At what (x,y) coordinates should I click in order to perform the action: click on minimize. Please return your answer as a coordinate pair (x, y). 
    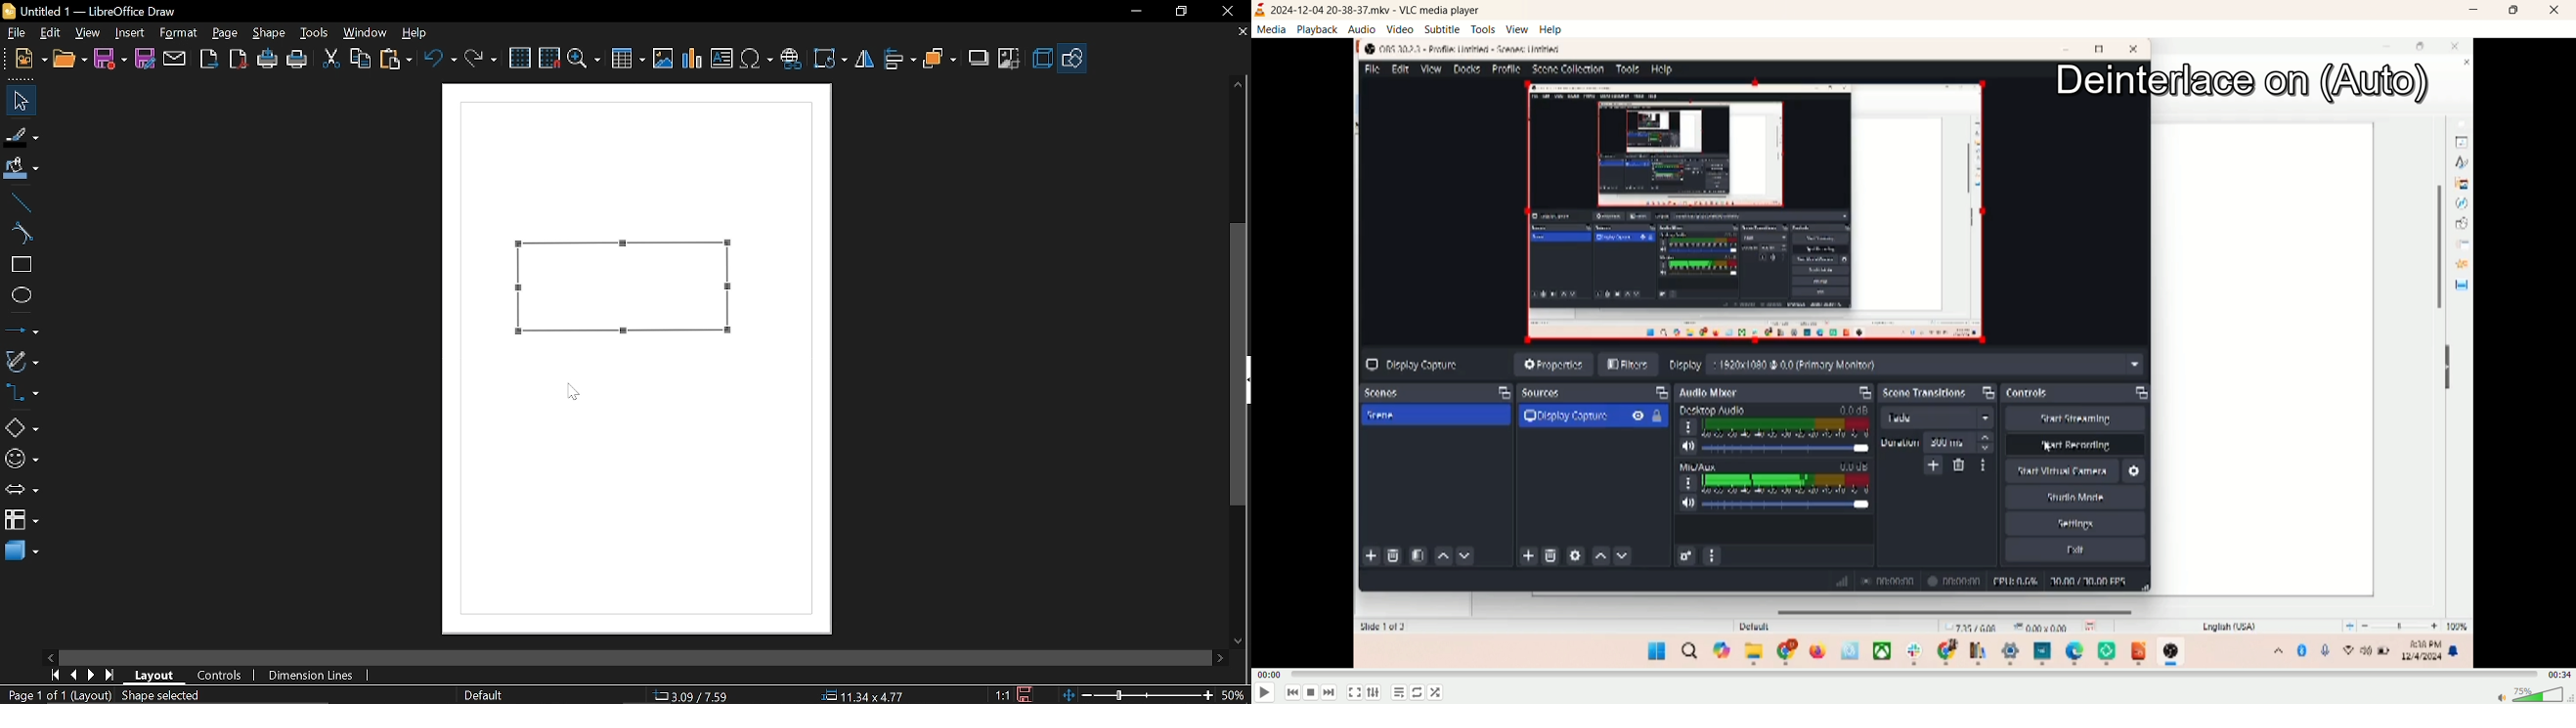
    Looking at the image, I should click on (2471, 13).